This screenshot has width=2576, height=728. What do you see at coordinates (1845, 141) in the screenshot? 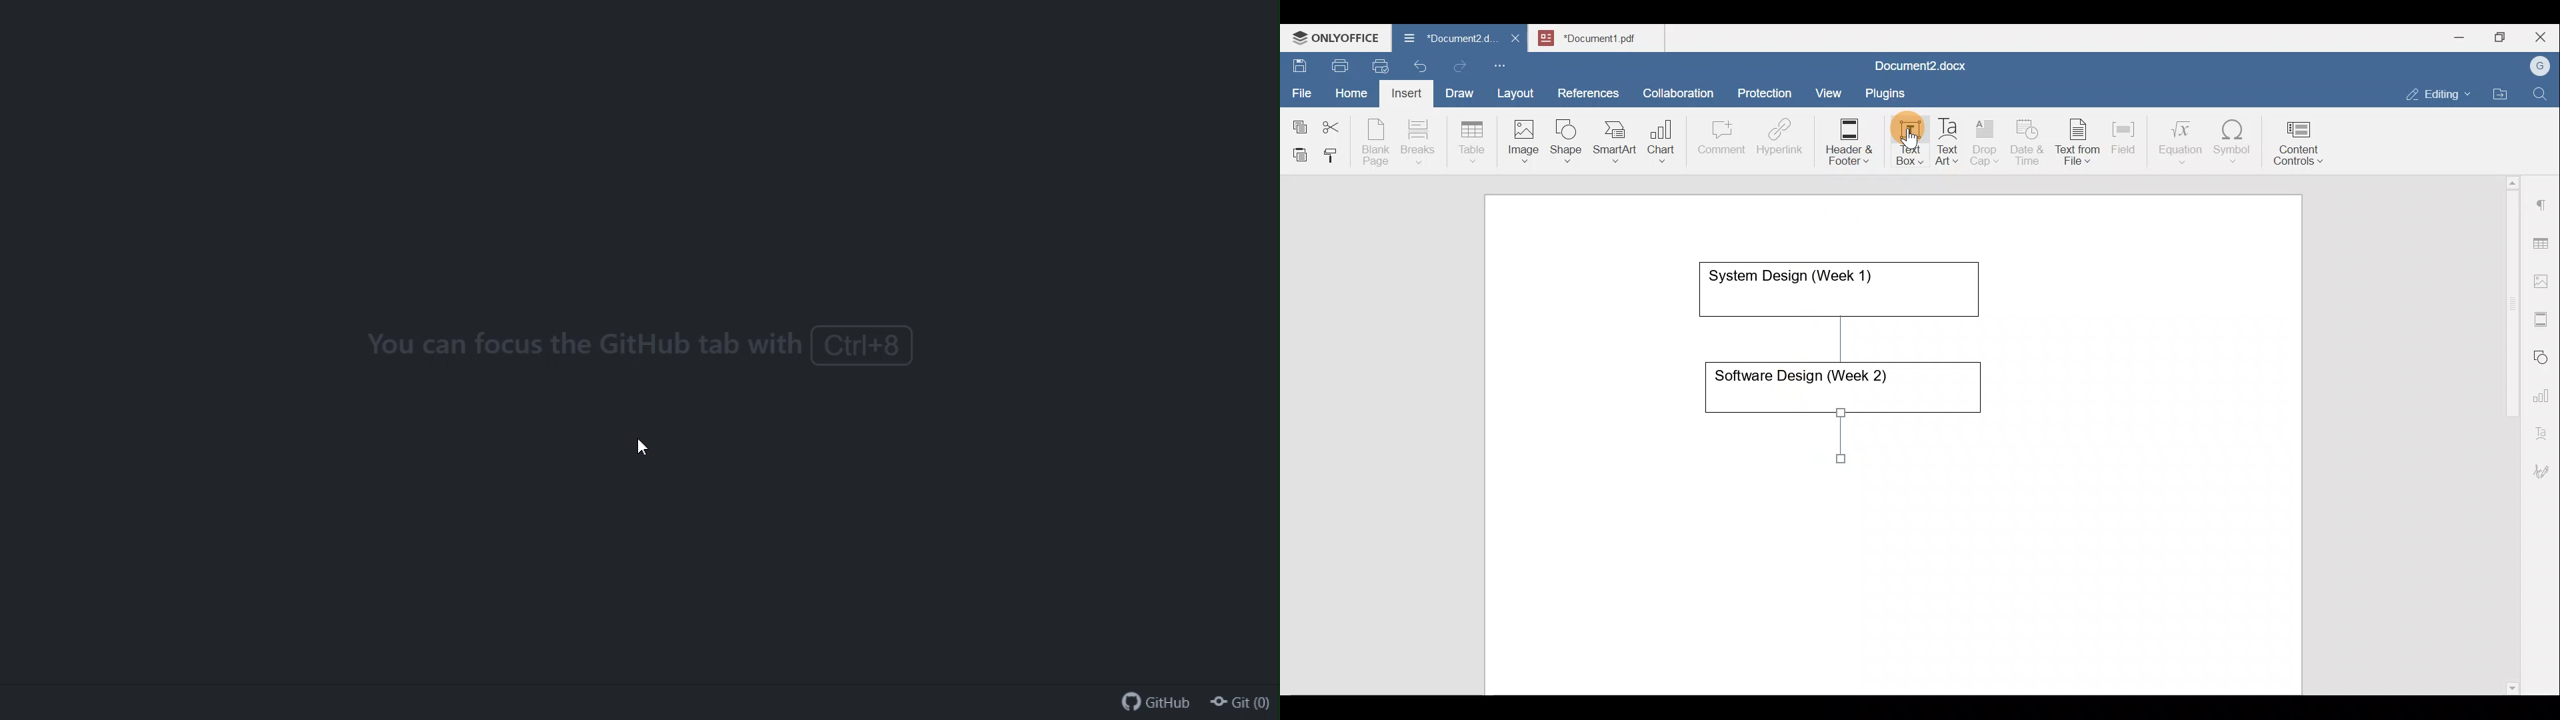
I see `Header & footer` at bounding box center [1845, 141].